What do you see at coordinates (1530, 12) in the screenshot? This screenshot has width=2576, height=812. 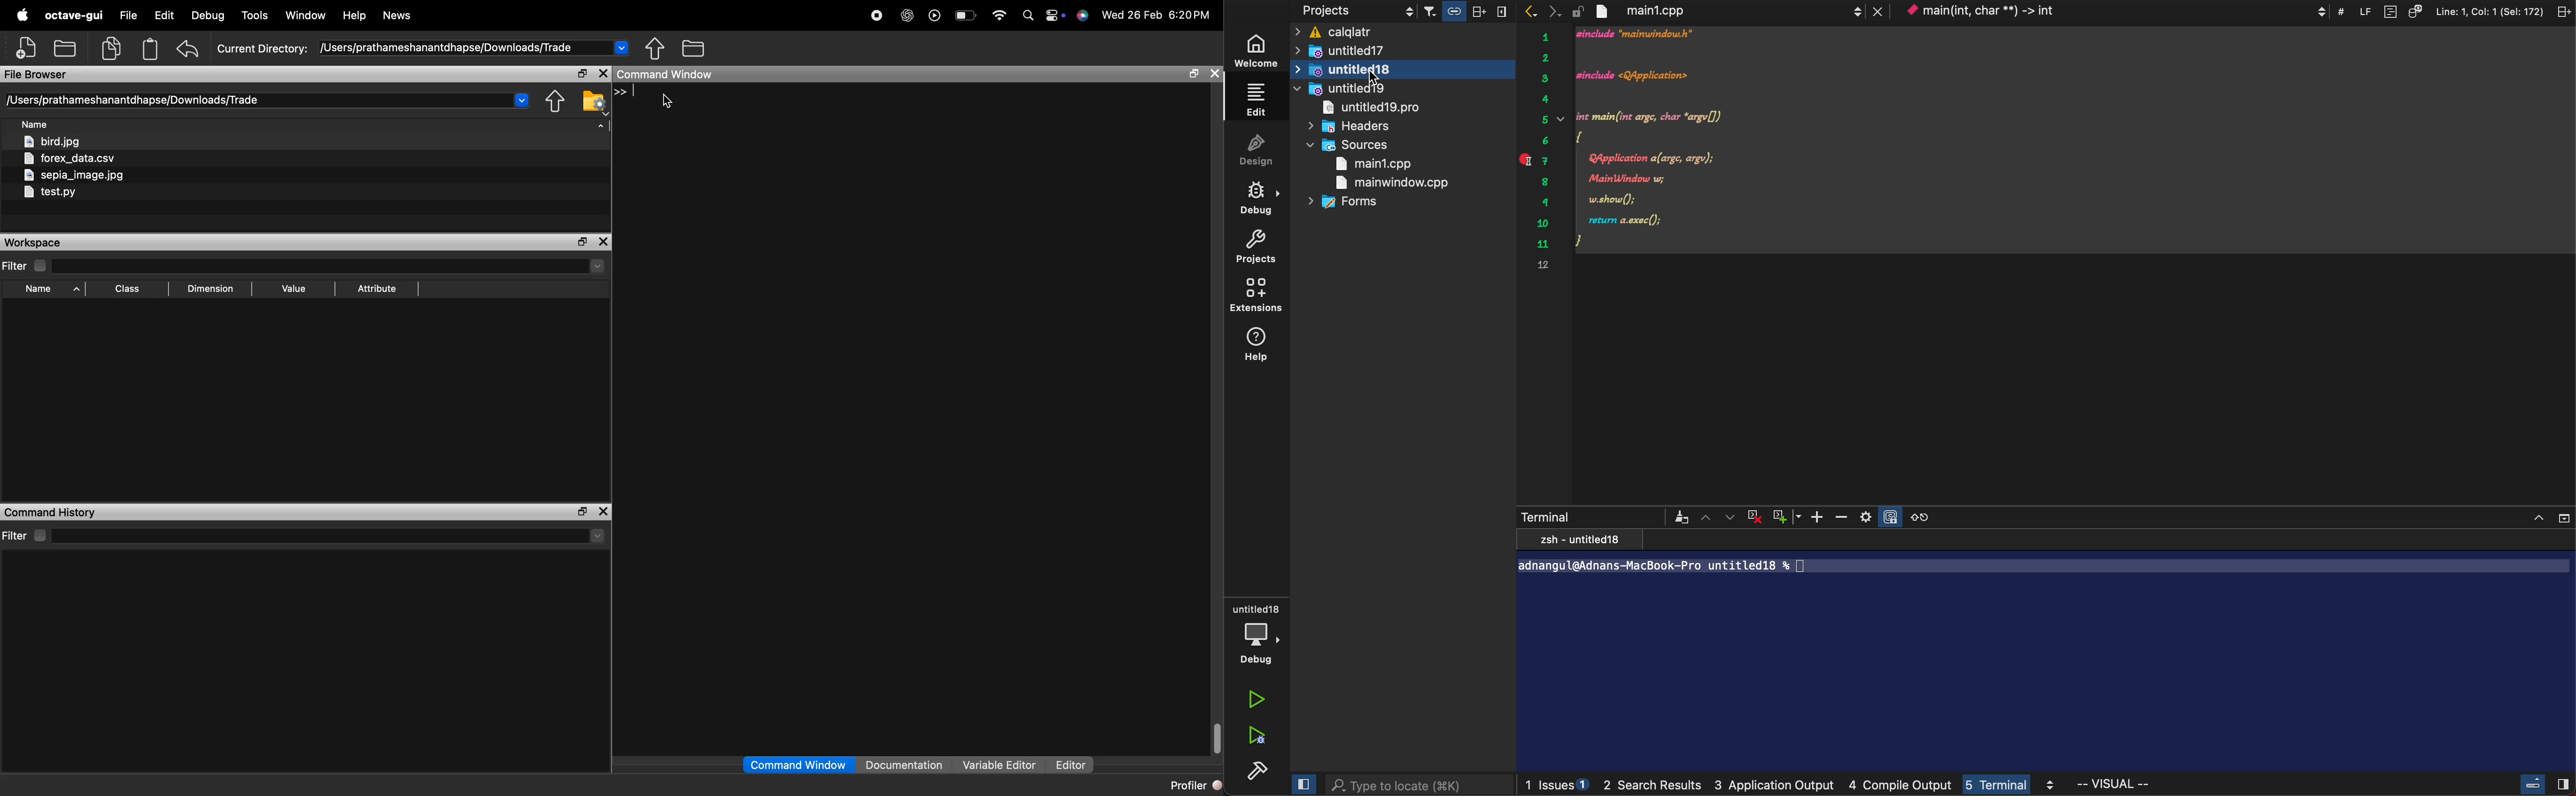 I see `previous` at bounding box center [1530, 12].